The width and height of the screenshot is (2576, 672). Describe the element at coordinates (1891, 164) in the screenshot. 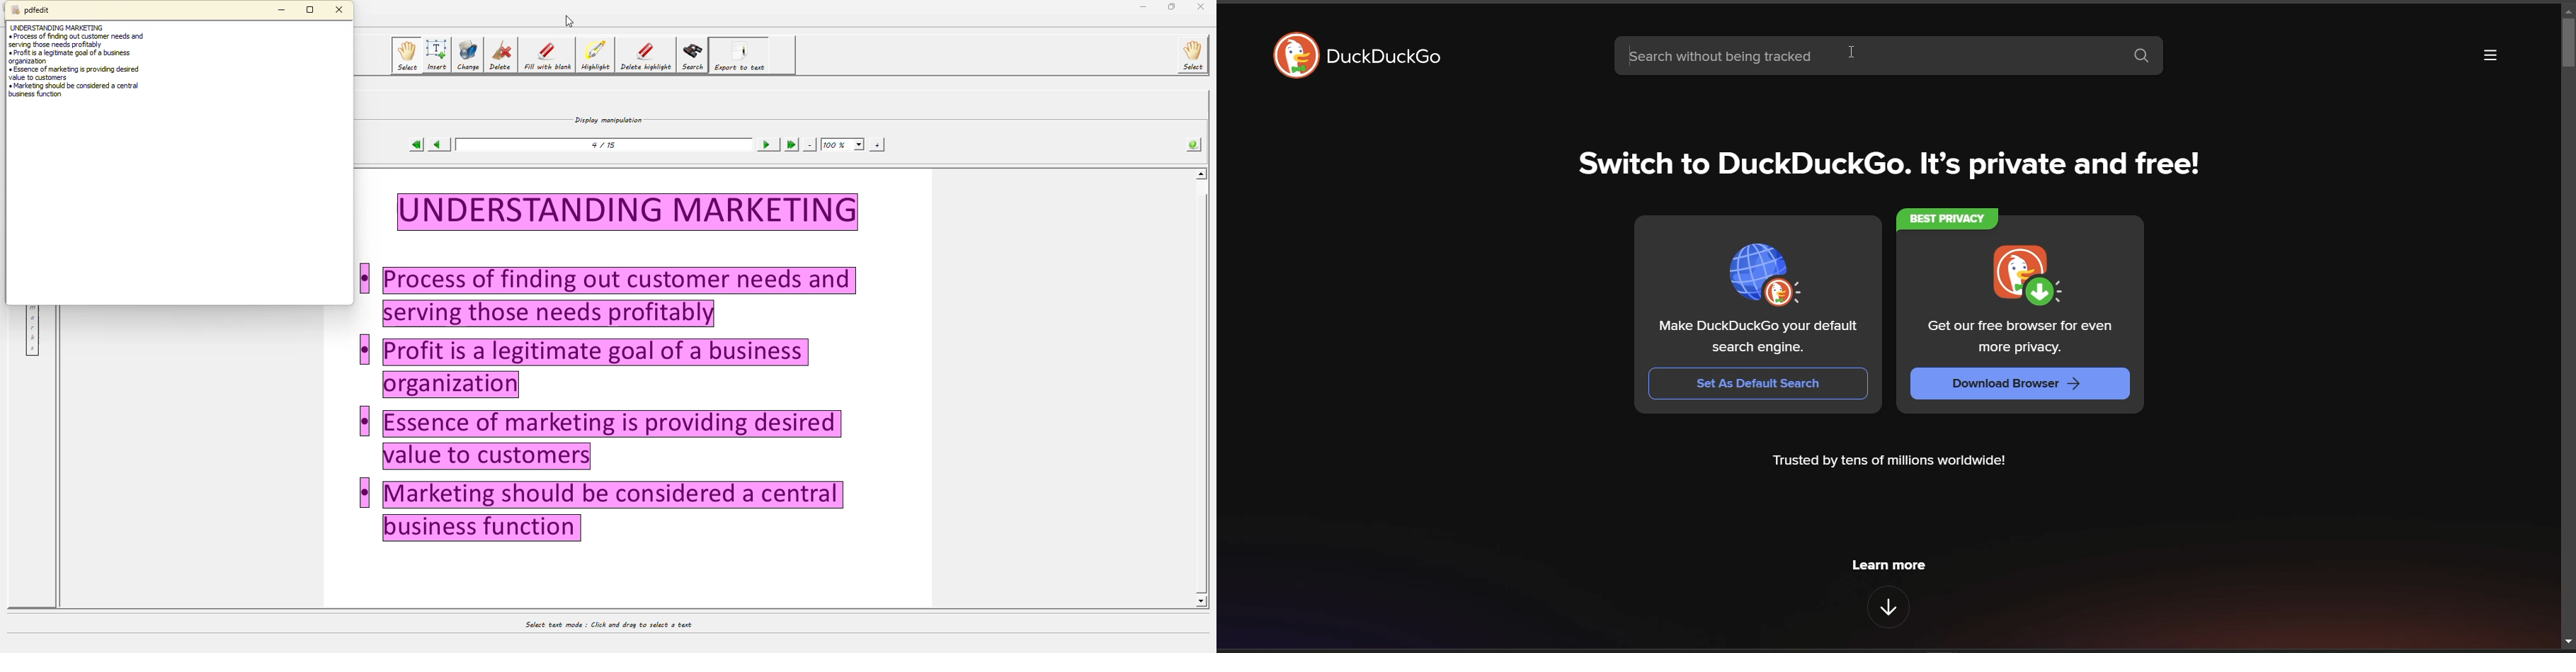

I see `Switch to DuckDuckGo. It’s private and free!` at that location.